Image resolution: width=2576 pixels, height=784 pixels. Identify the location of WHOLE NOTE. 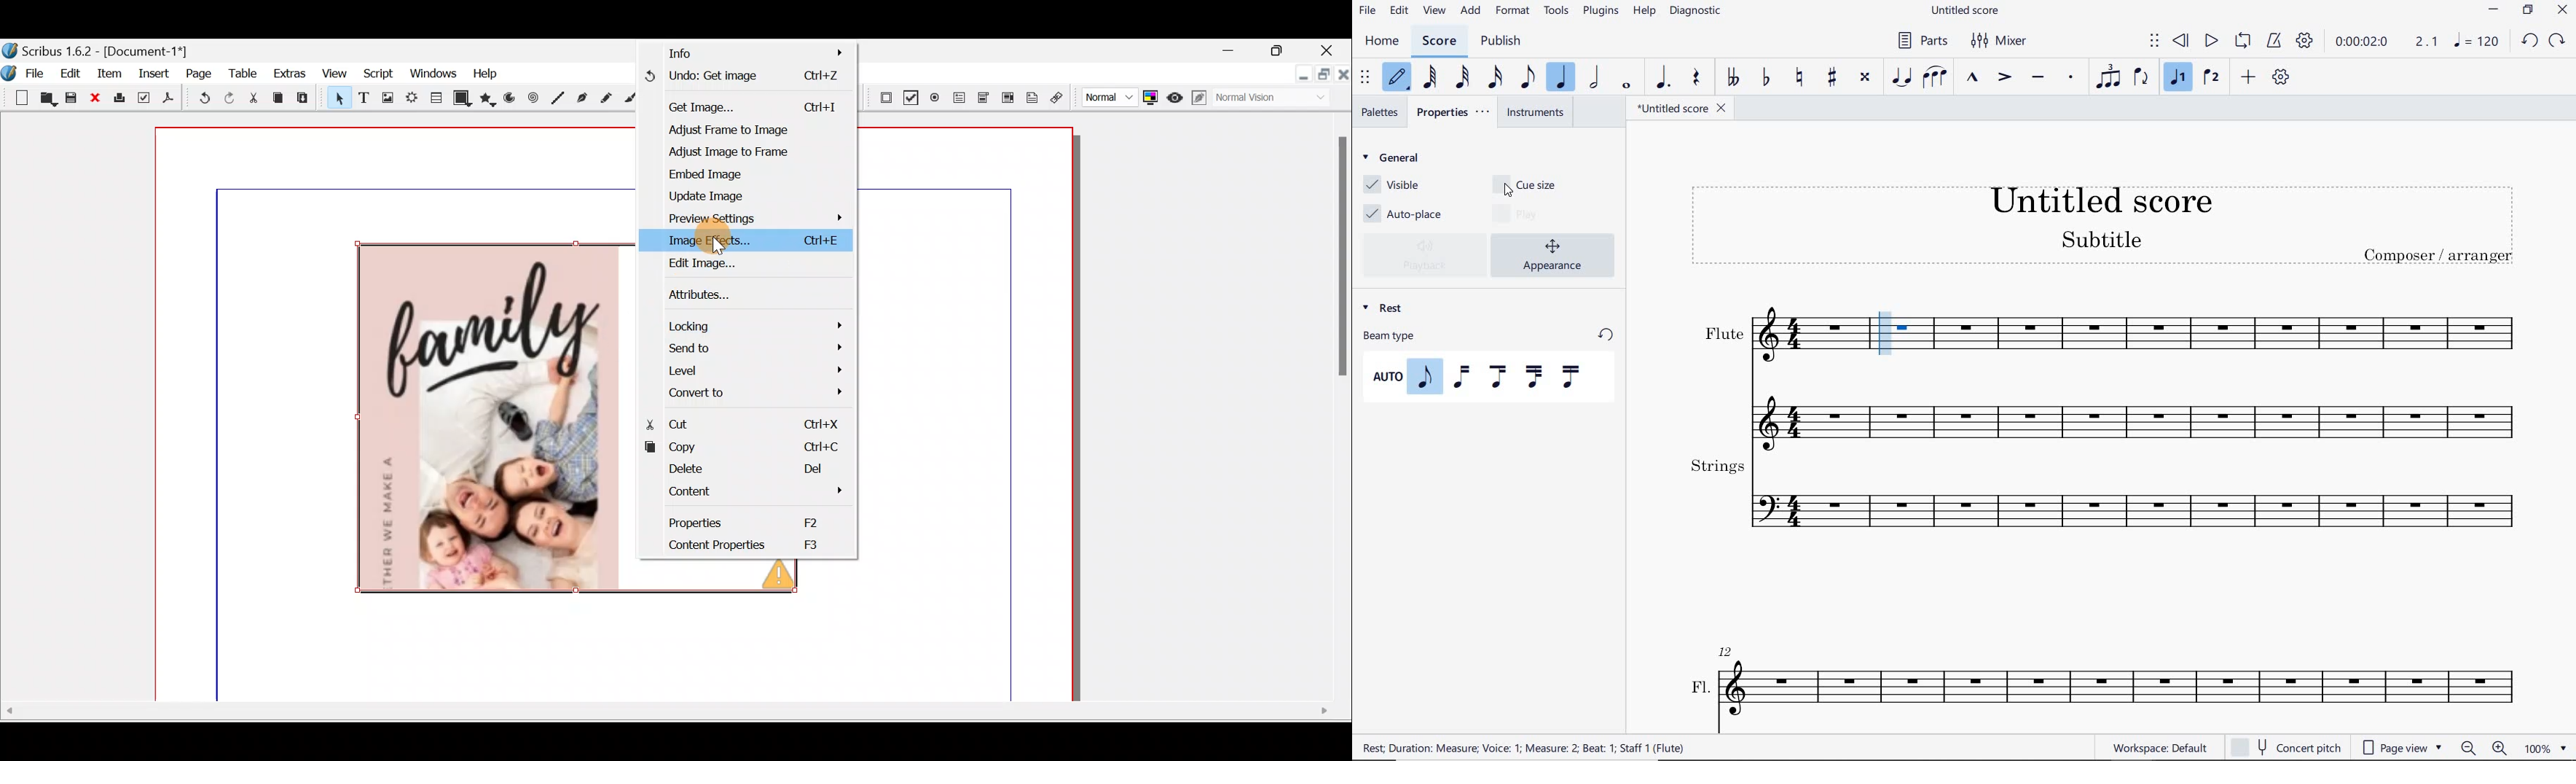
(1626, 87).